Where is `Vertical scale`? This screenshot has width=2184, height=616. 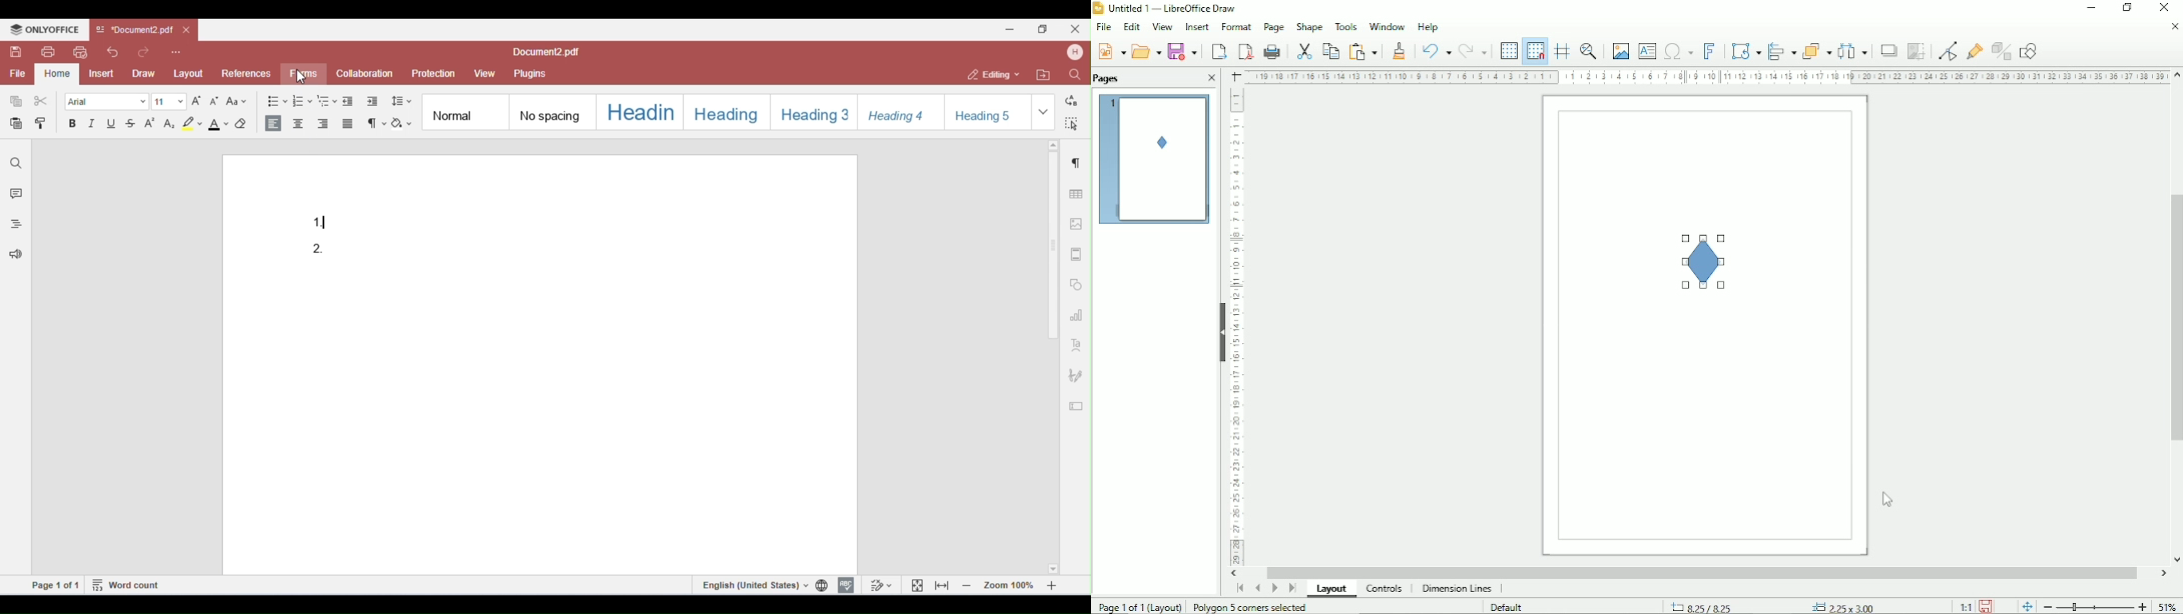 Vertical scale is located at coordinates (1240, 330).